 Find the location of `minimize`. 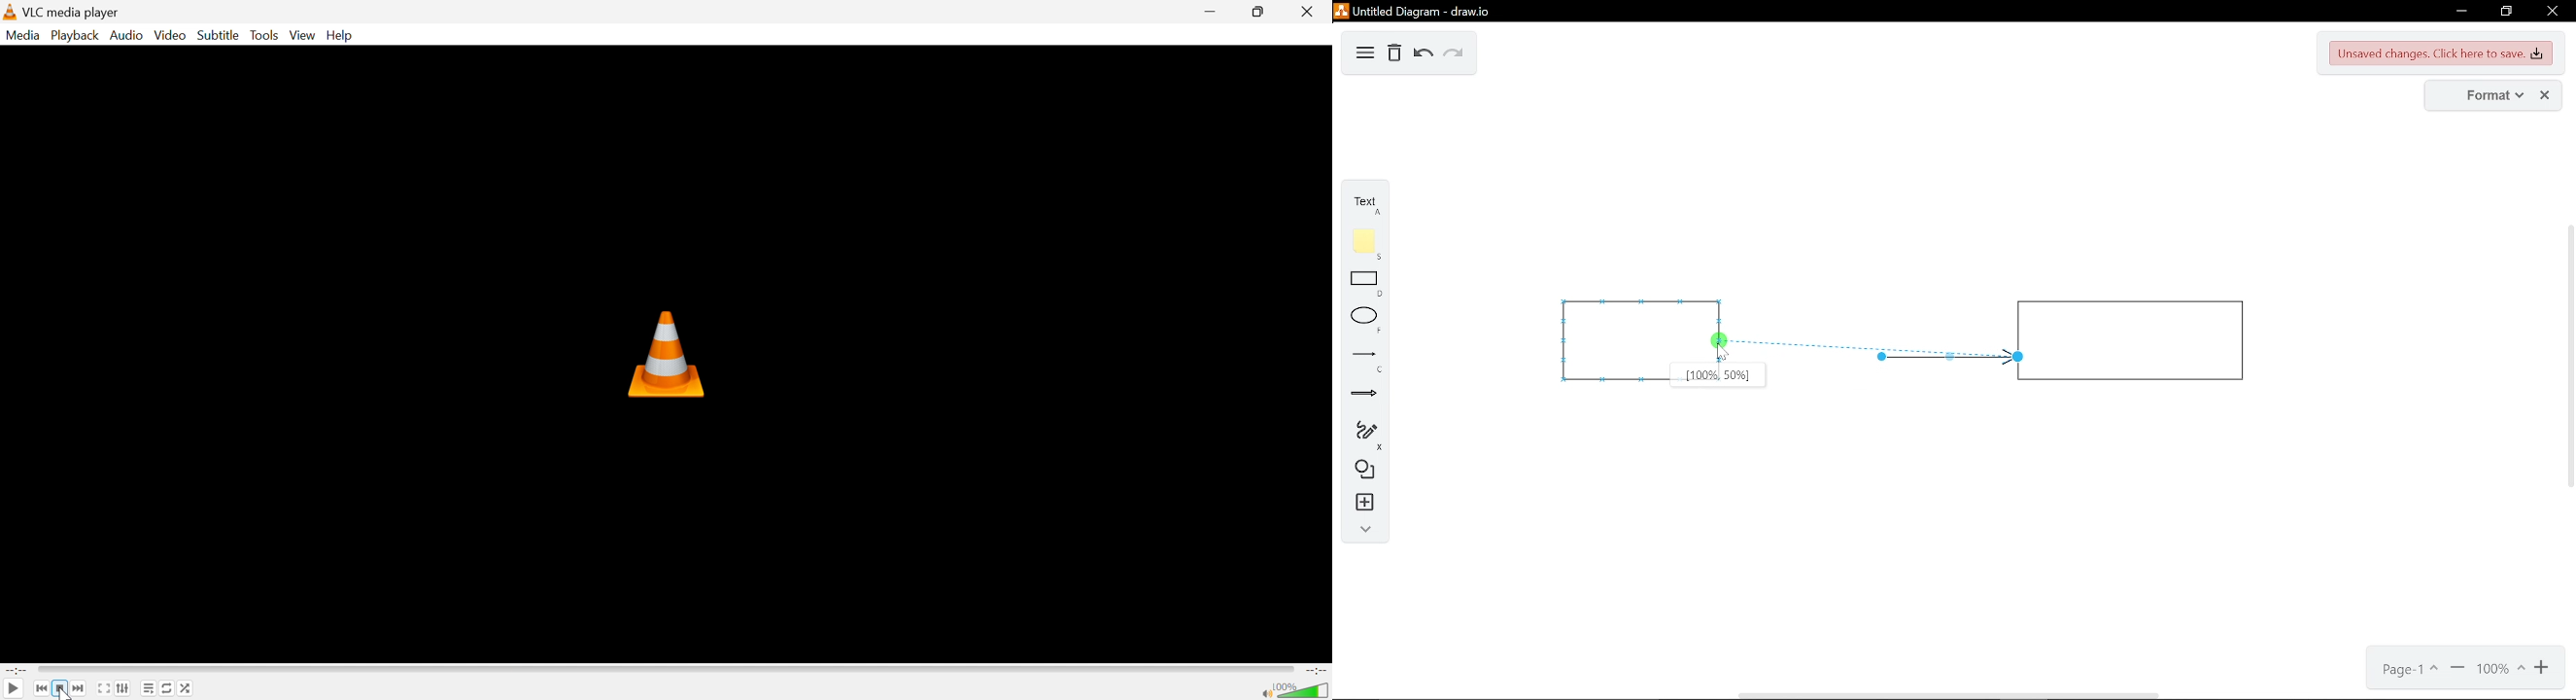

minimize is located at coordinates (2464, 11).